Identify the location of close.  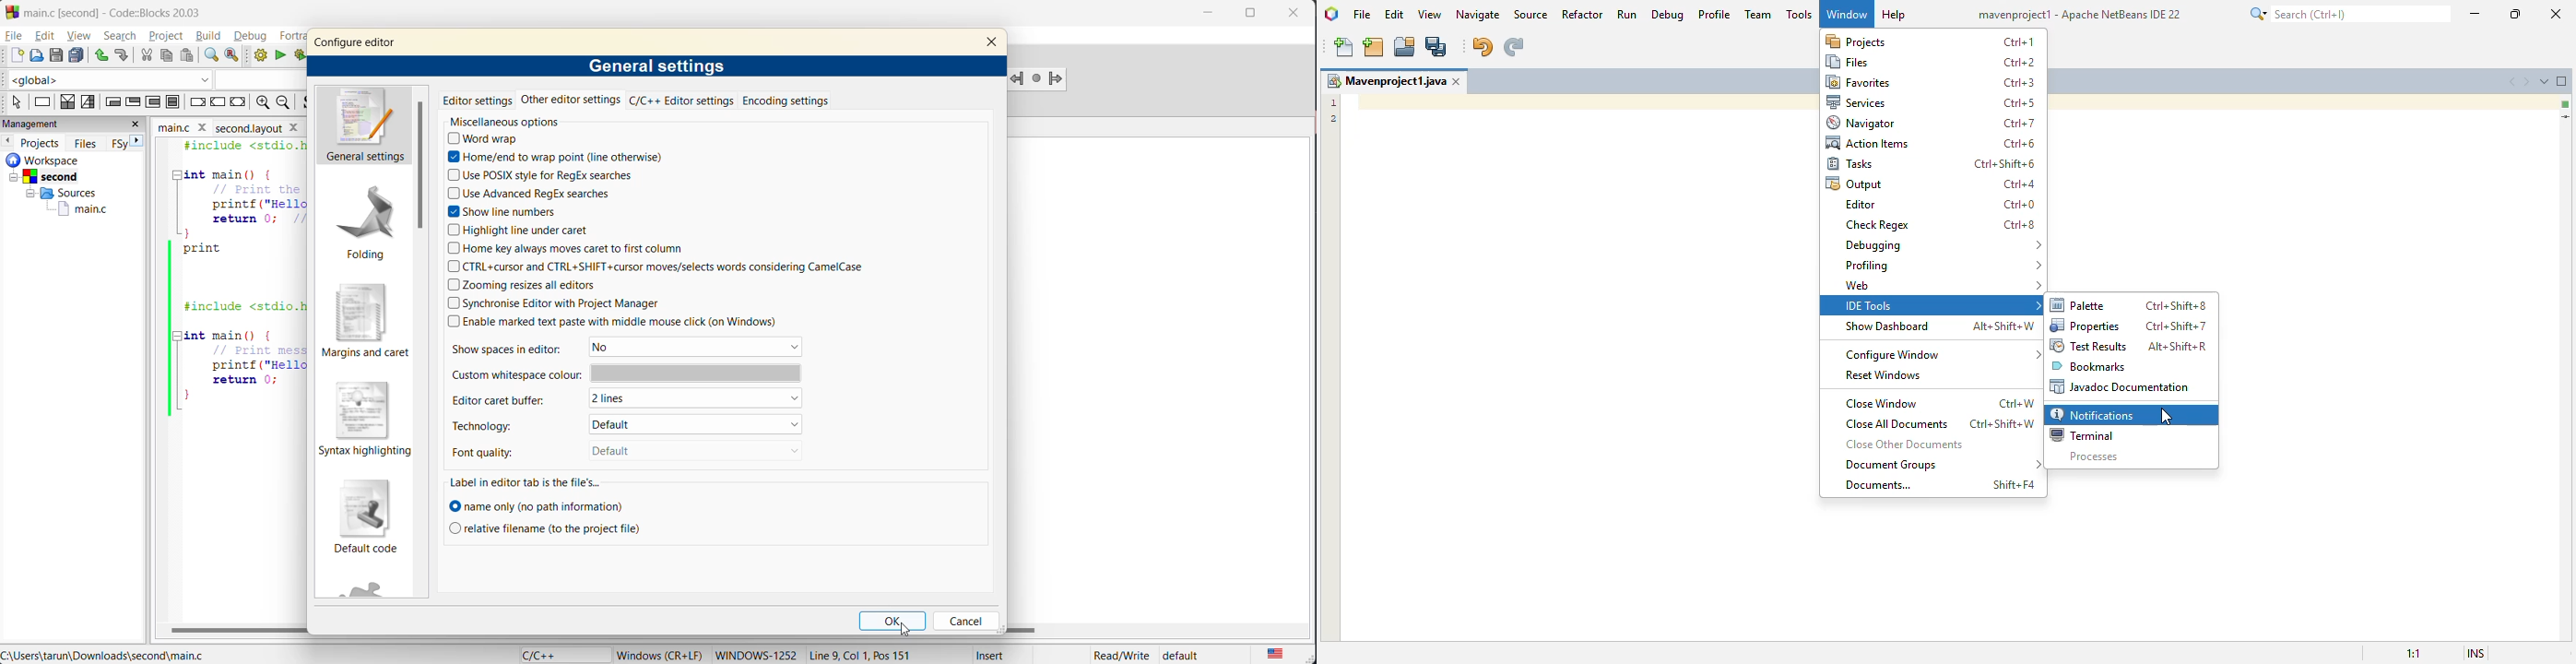
(1298, 12).